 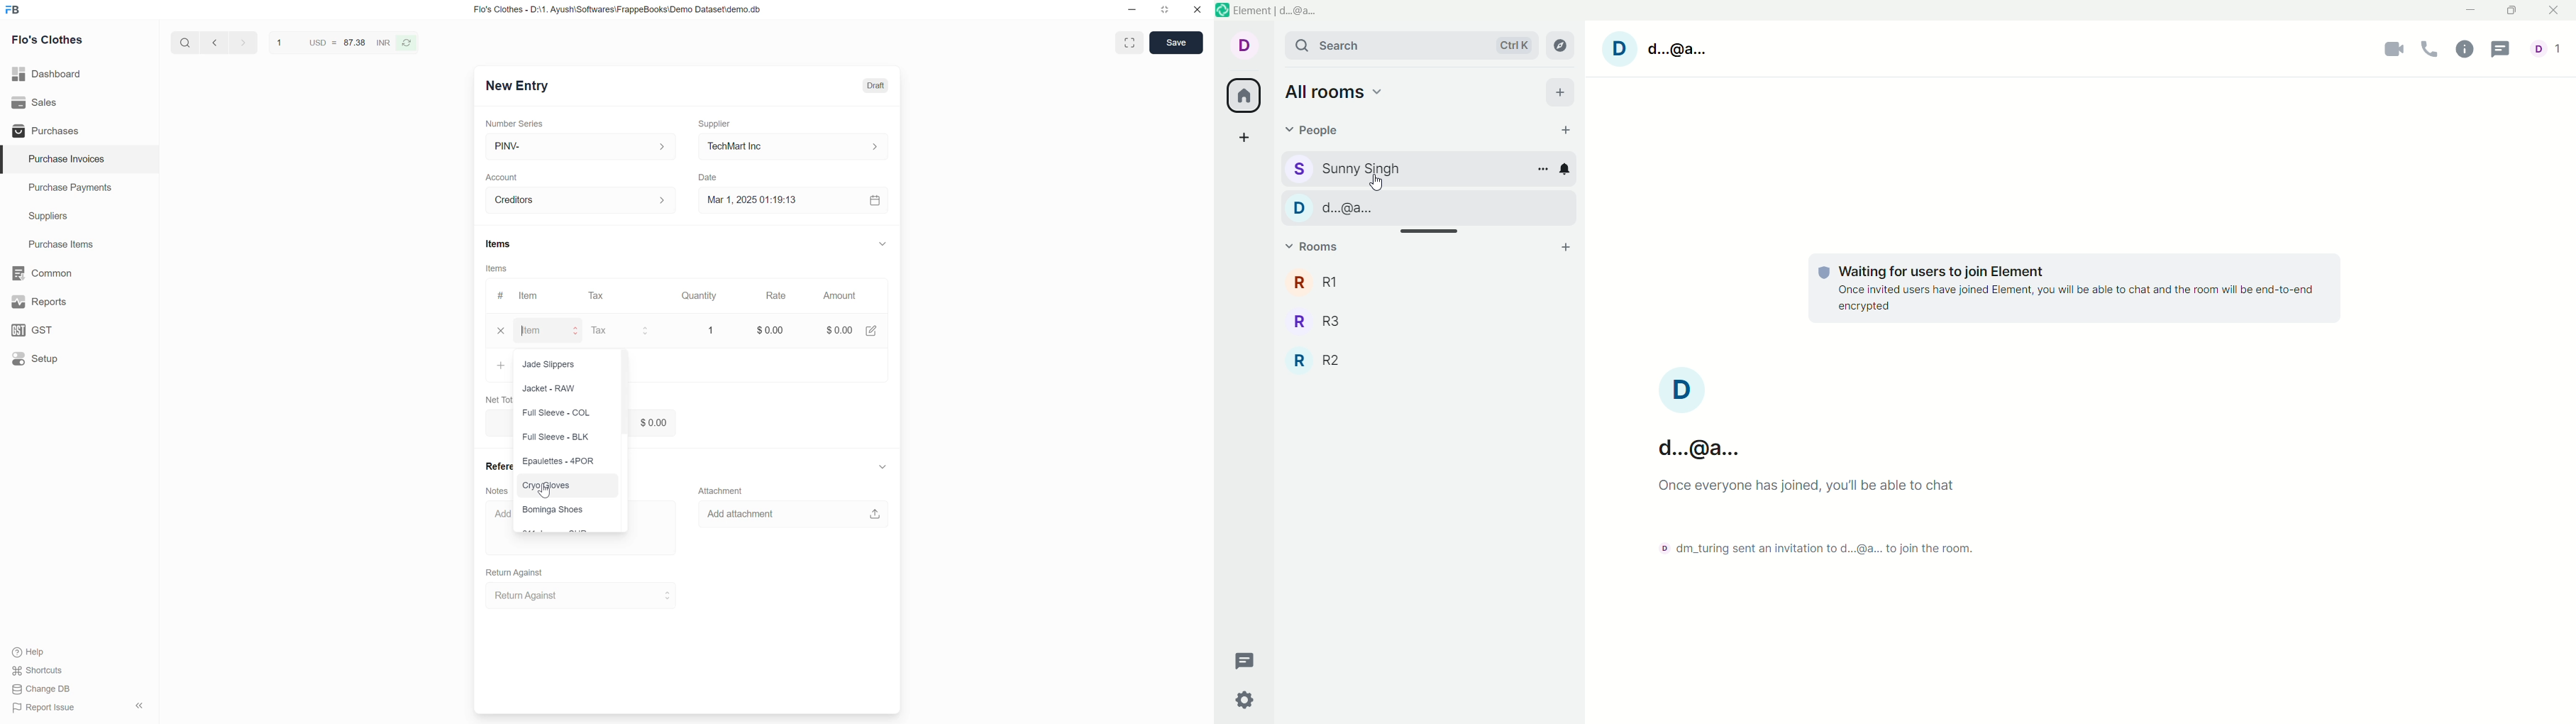 What do you see at coordinates (2469, 9) in the screenshot?
I see `minimize` at bounding box center [2469, 9].